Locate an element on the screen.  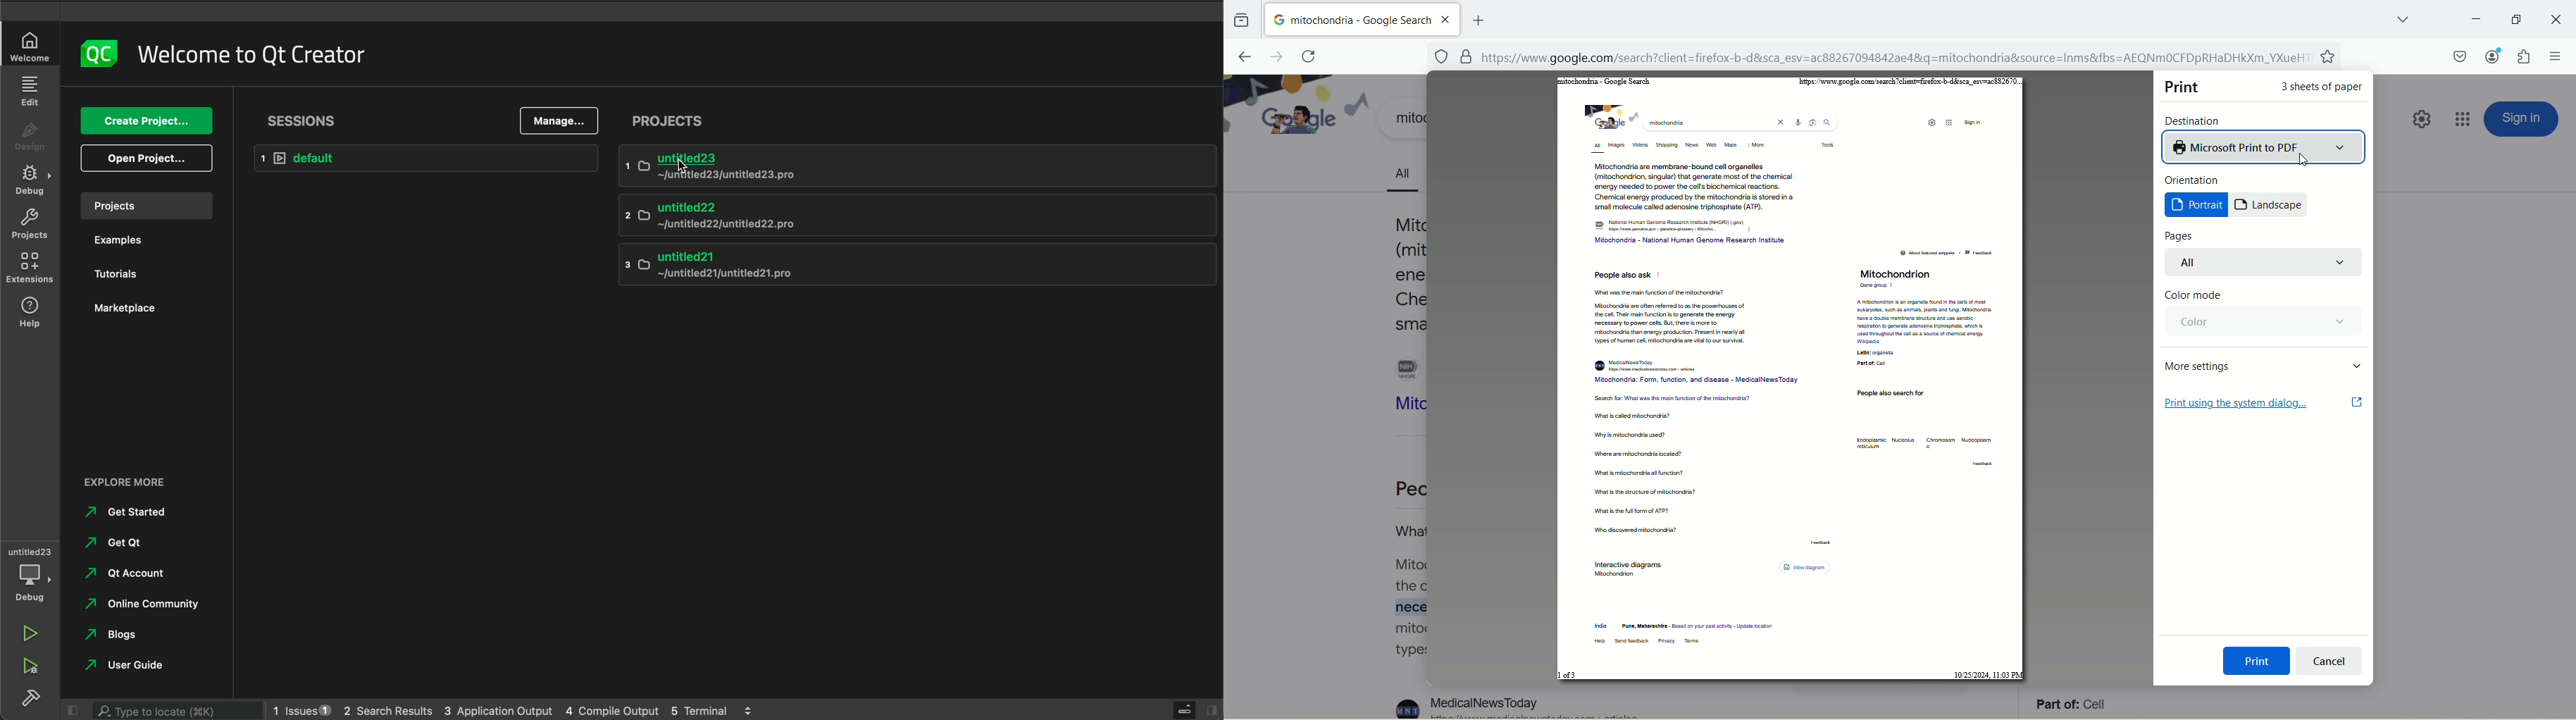
close slide bar is located at coordinates (70, 710).